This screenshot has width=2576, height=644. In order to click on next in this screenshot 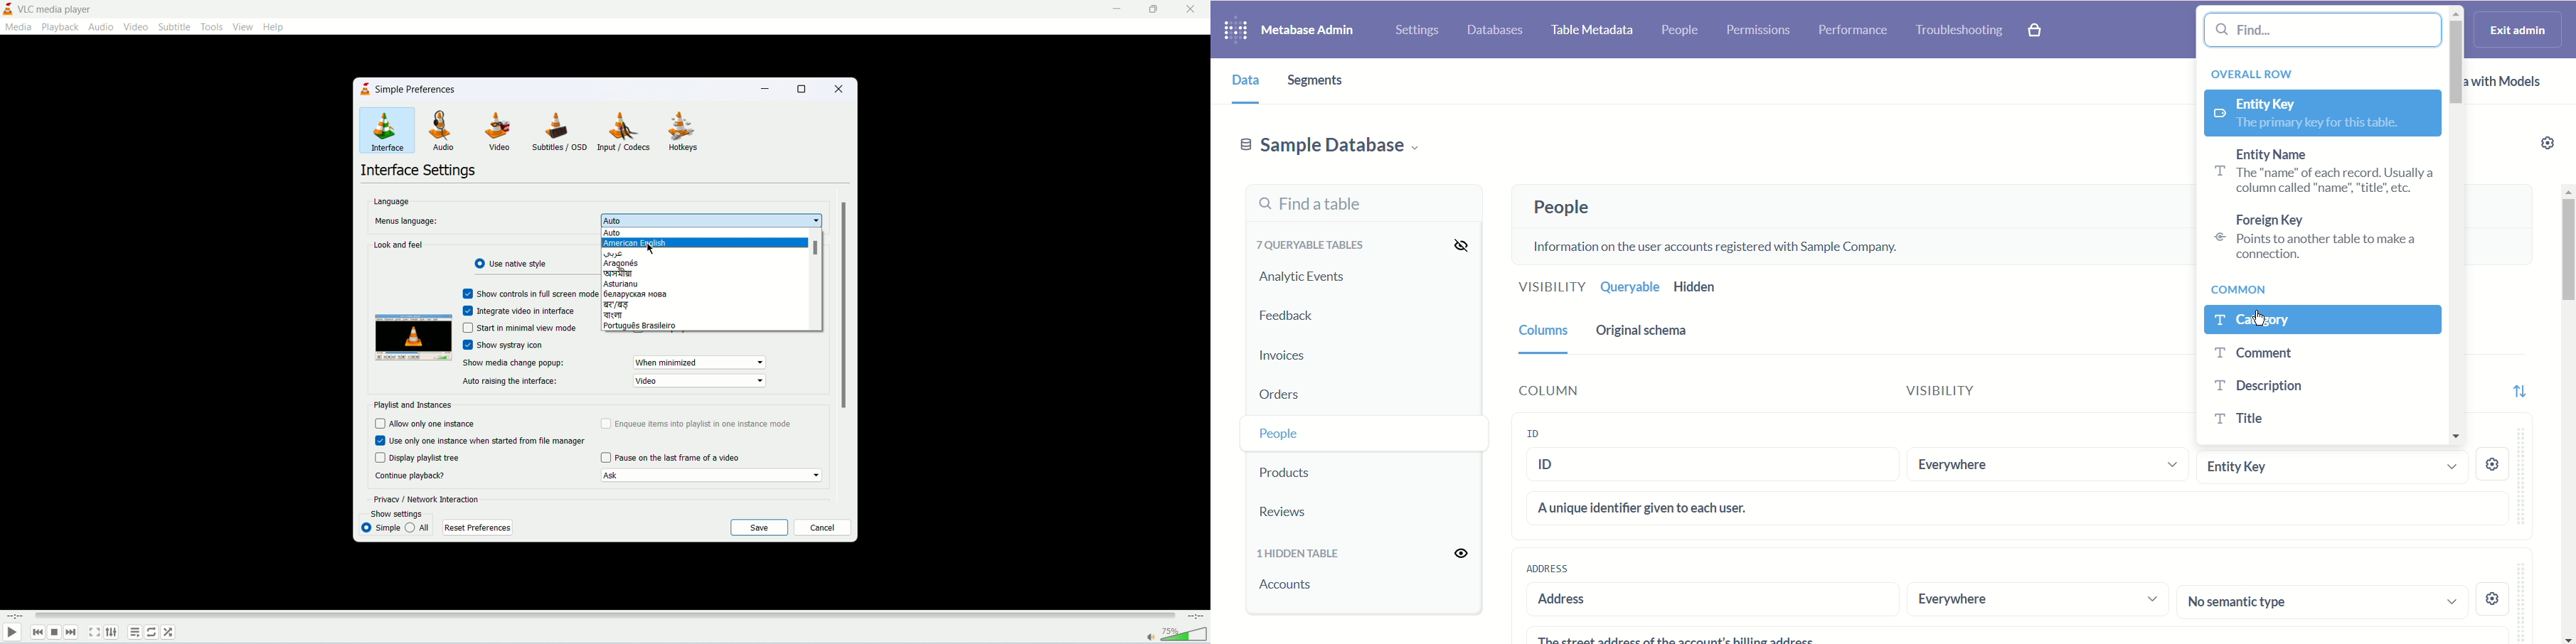, I will do `click(71, 632)`.